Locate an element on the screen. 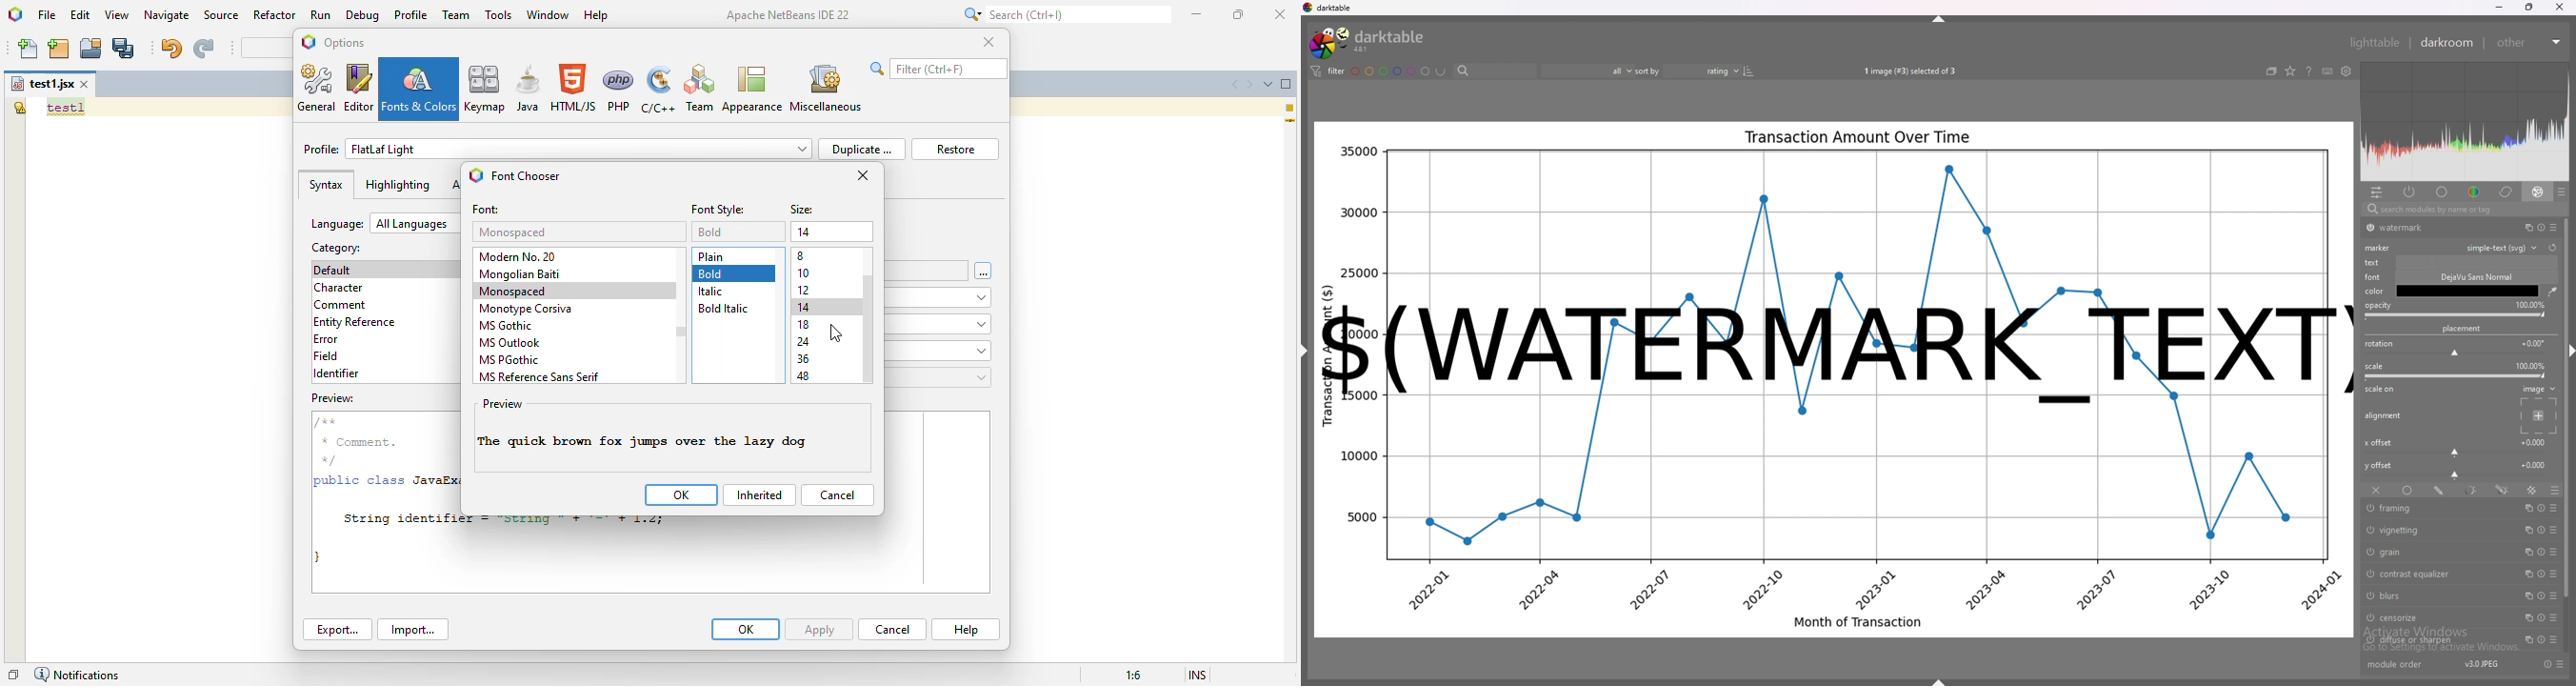  close is located at coordinates (2558, 8).